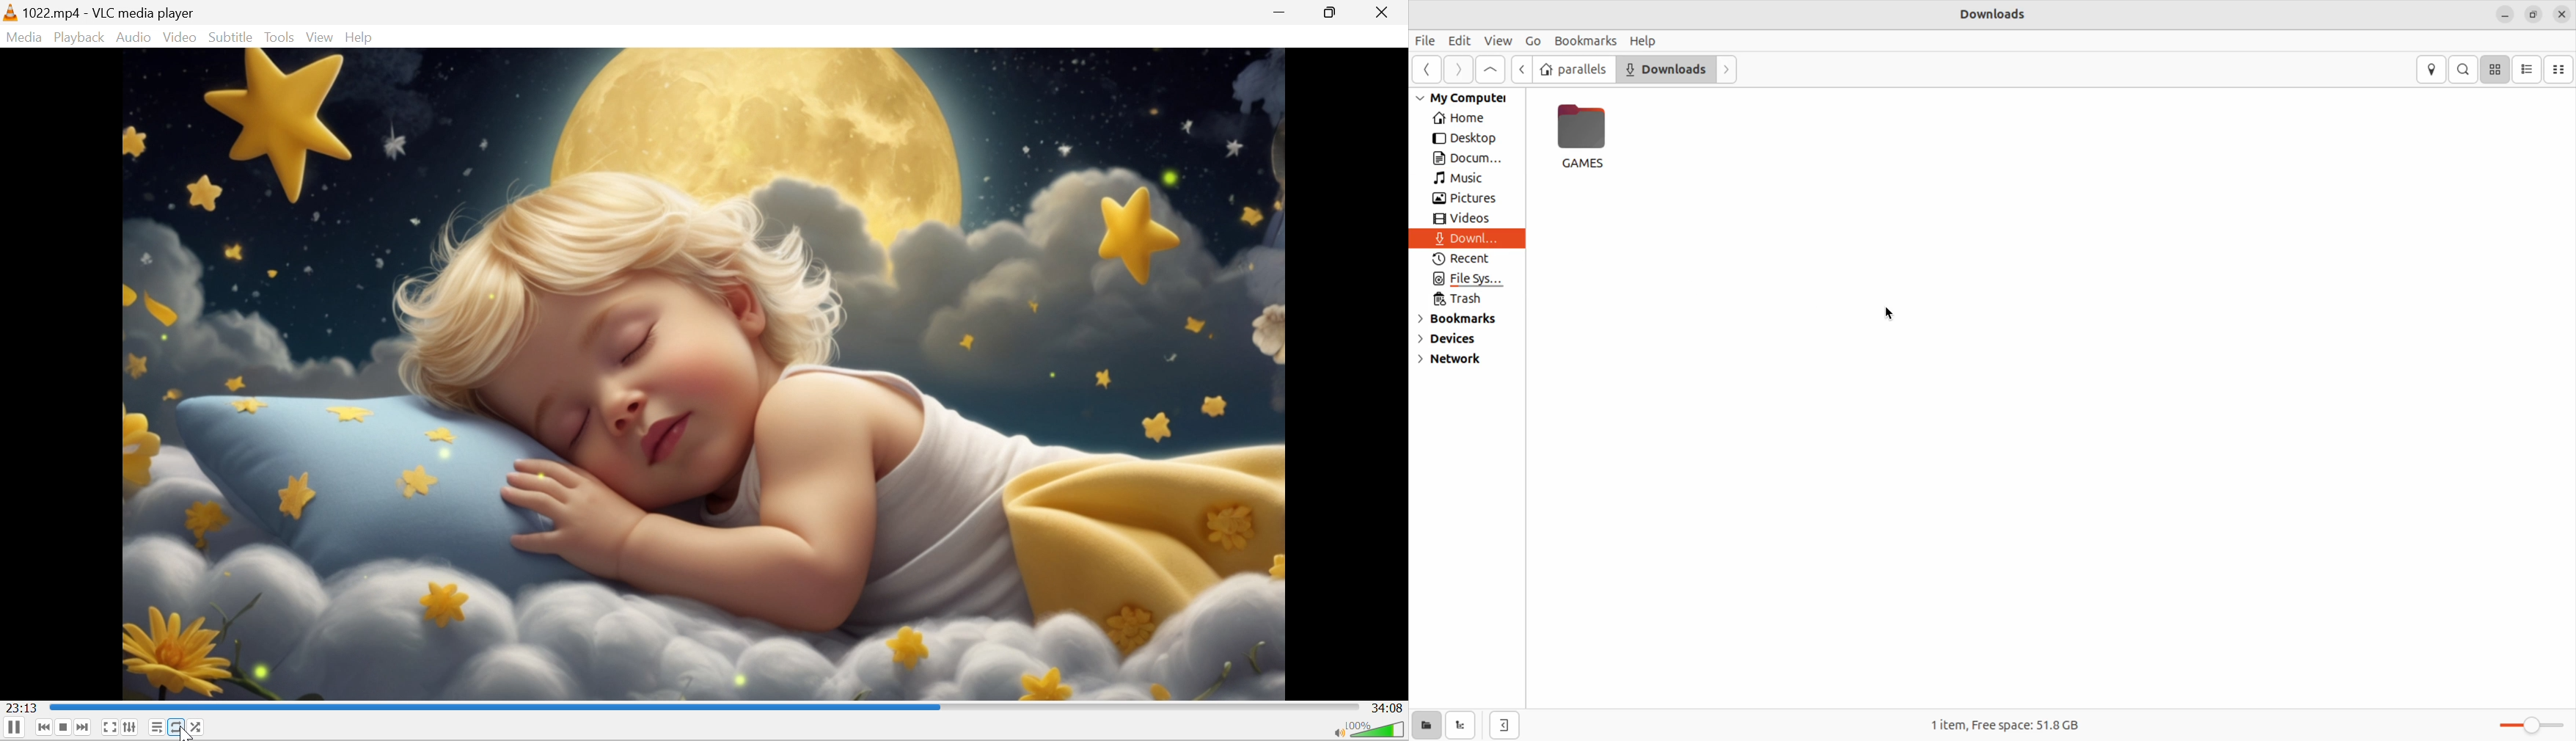 The height and width of the screenshot is (756, 2576). I want to click on 1 item free space 51.8Gb, so click(2019, 723).